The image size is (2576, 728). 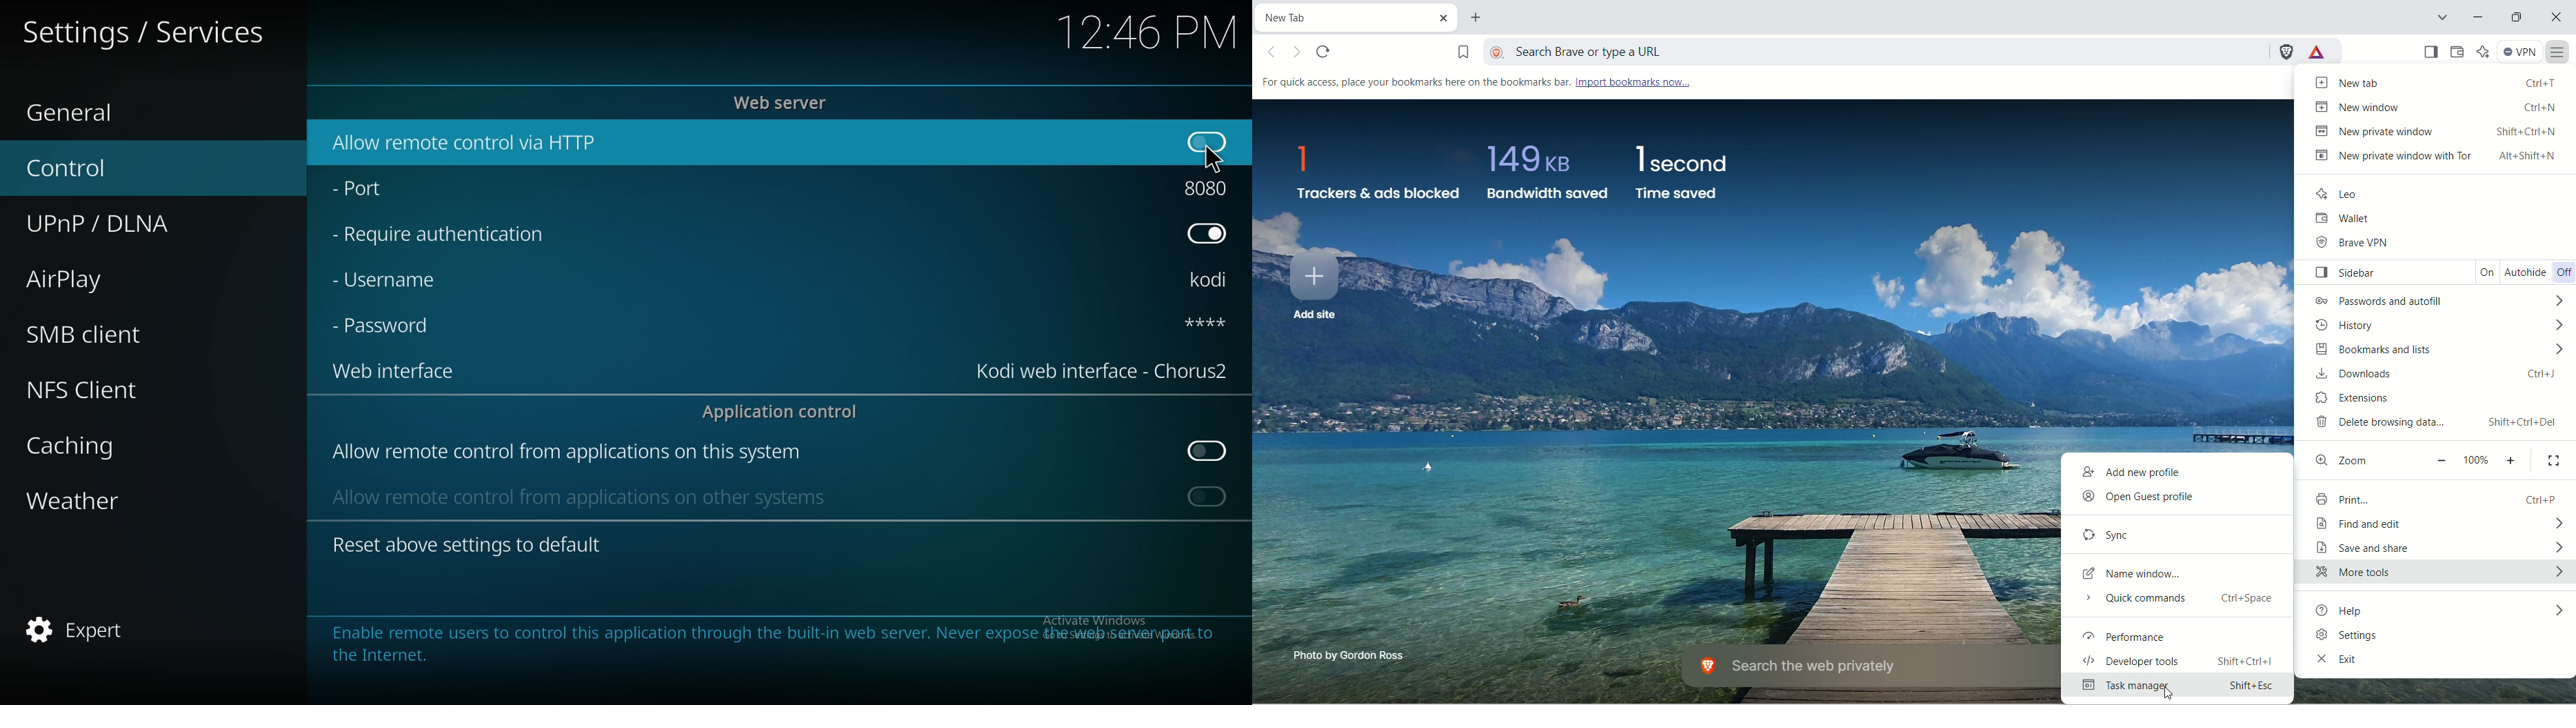 What do you see at coordinates (125, 166) in the screenshot?
I see `control` at bounding box center [125, 166].